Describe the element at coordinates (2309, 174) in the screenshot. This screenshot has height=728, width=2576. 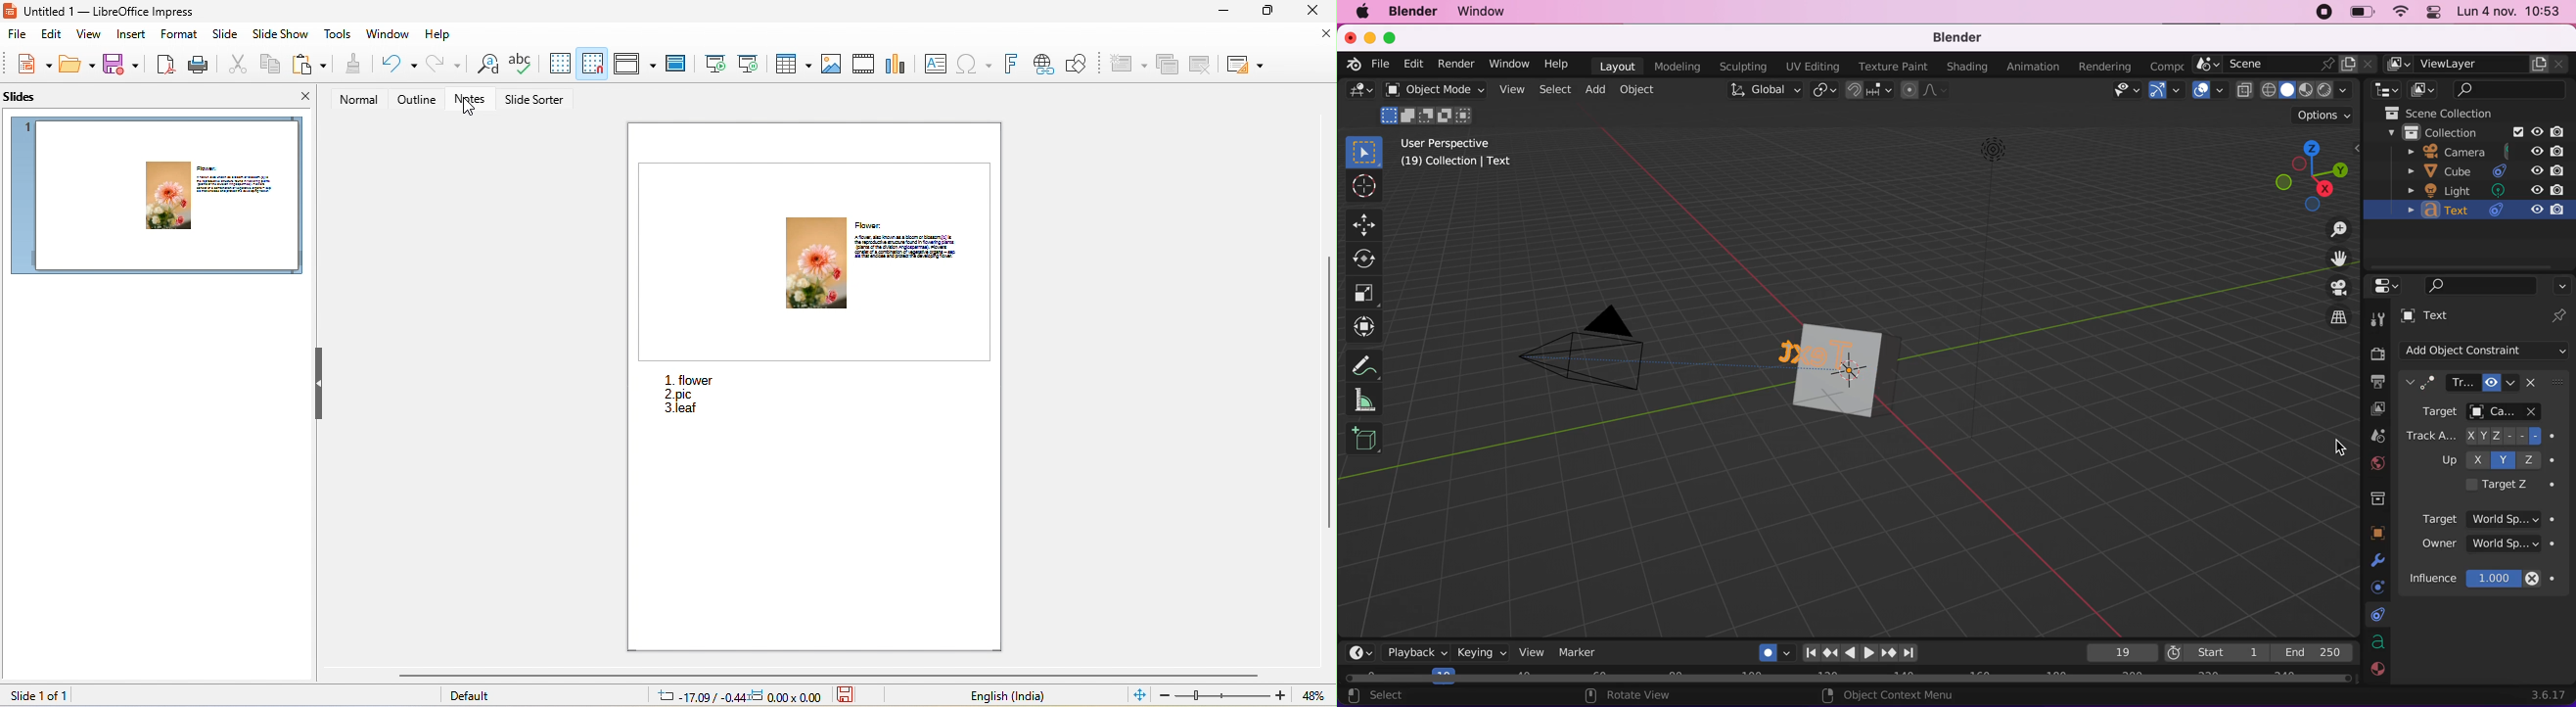
I see `click, shortcut, drag` at that location.